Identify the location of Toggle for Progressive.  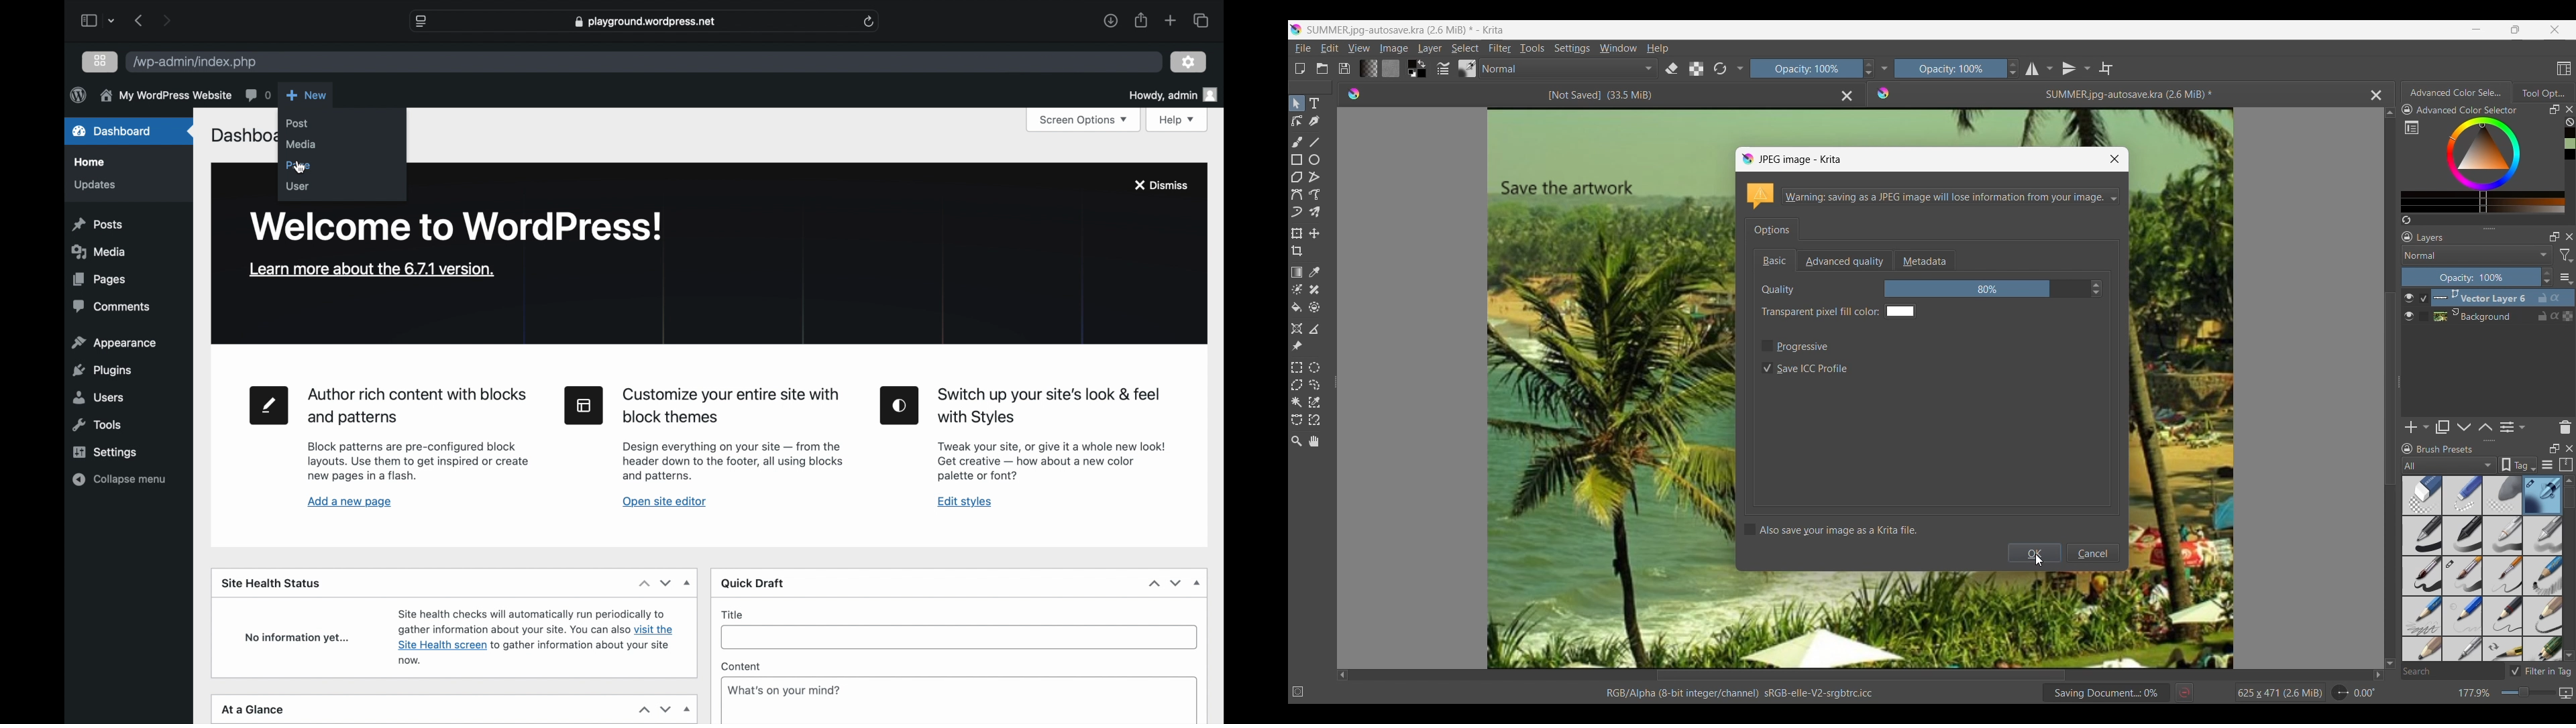
(1795, 346).